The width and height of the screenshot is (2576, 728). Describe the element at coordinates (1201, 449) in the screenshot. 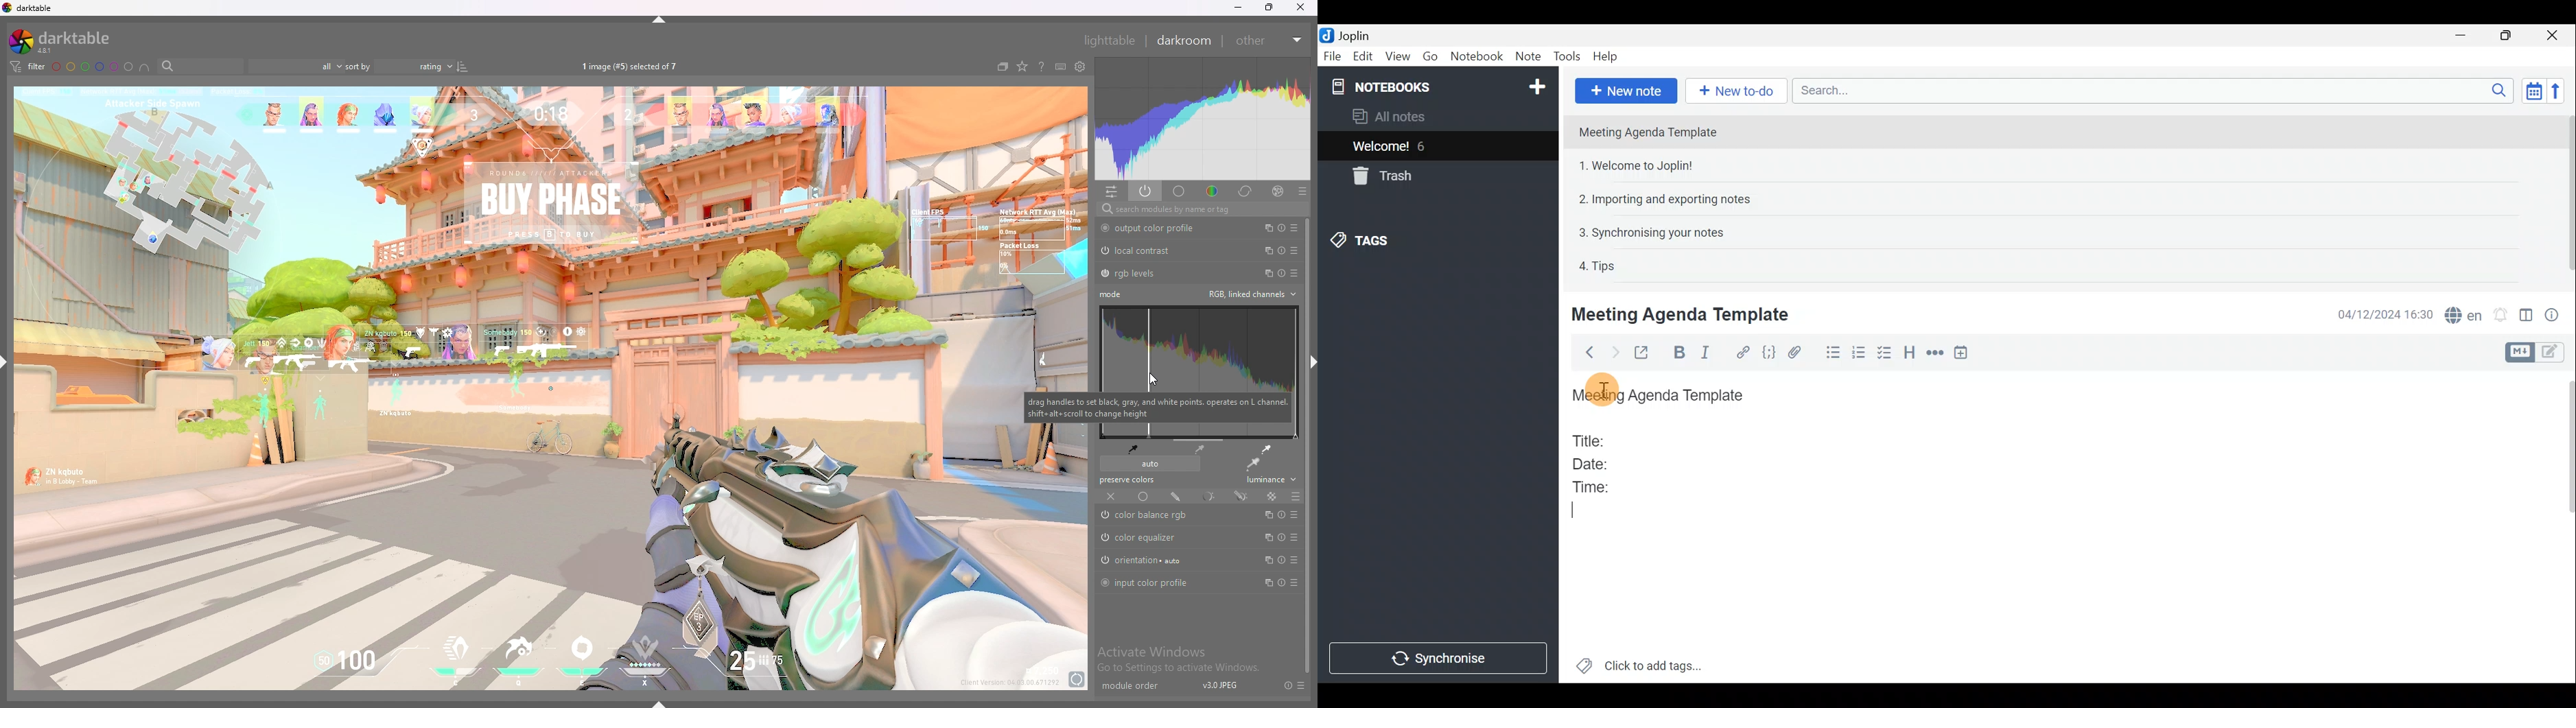

I see `medium gray points` at that location.